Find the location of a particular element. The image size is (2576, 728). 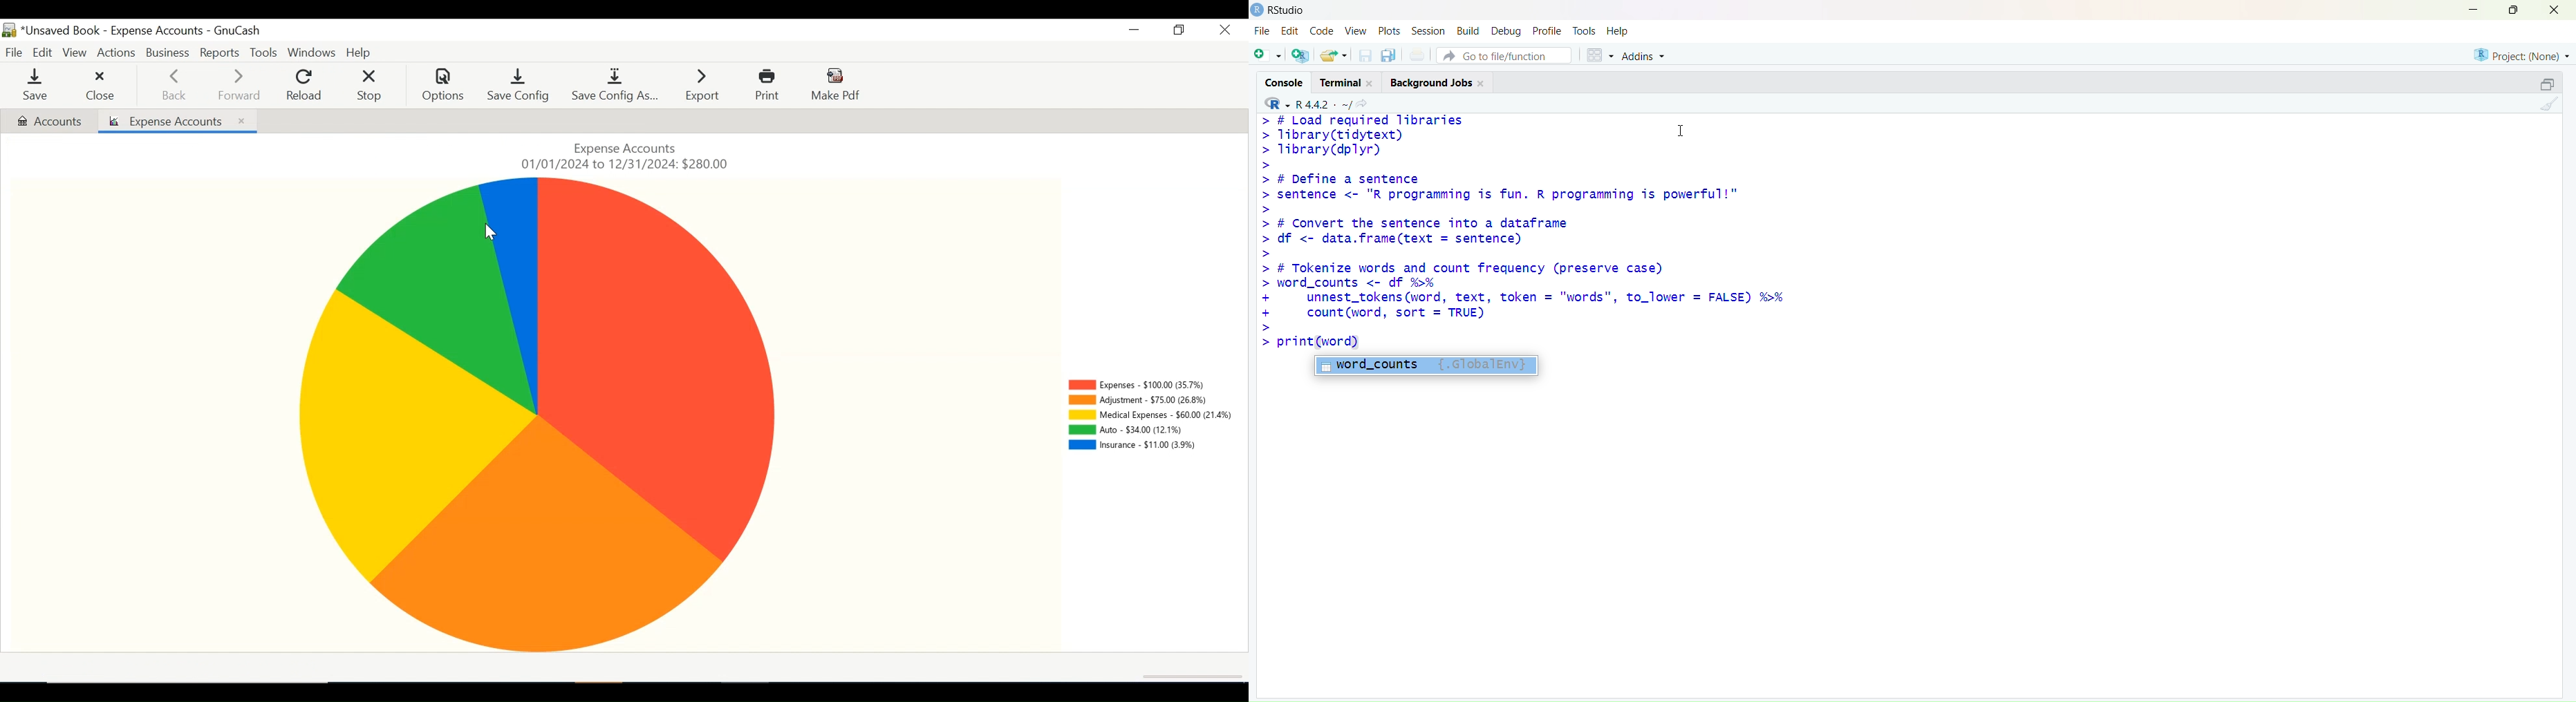

build is located at coordinates (1469, 30).